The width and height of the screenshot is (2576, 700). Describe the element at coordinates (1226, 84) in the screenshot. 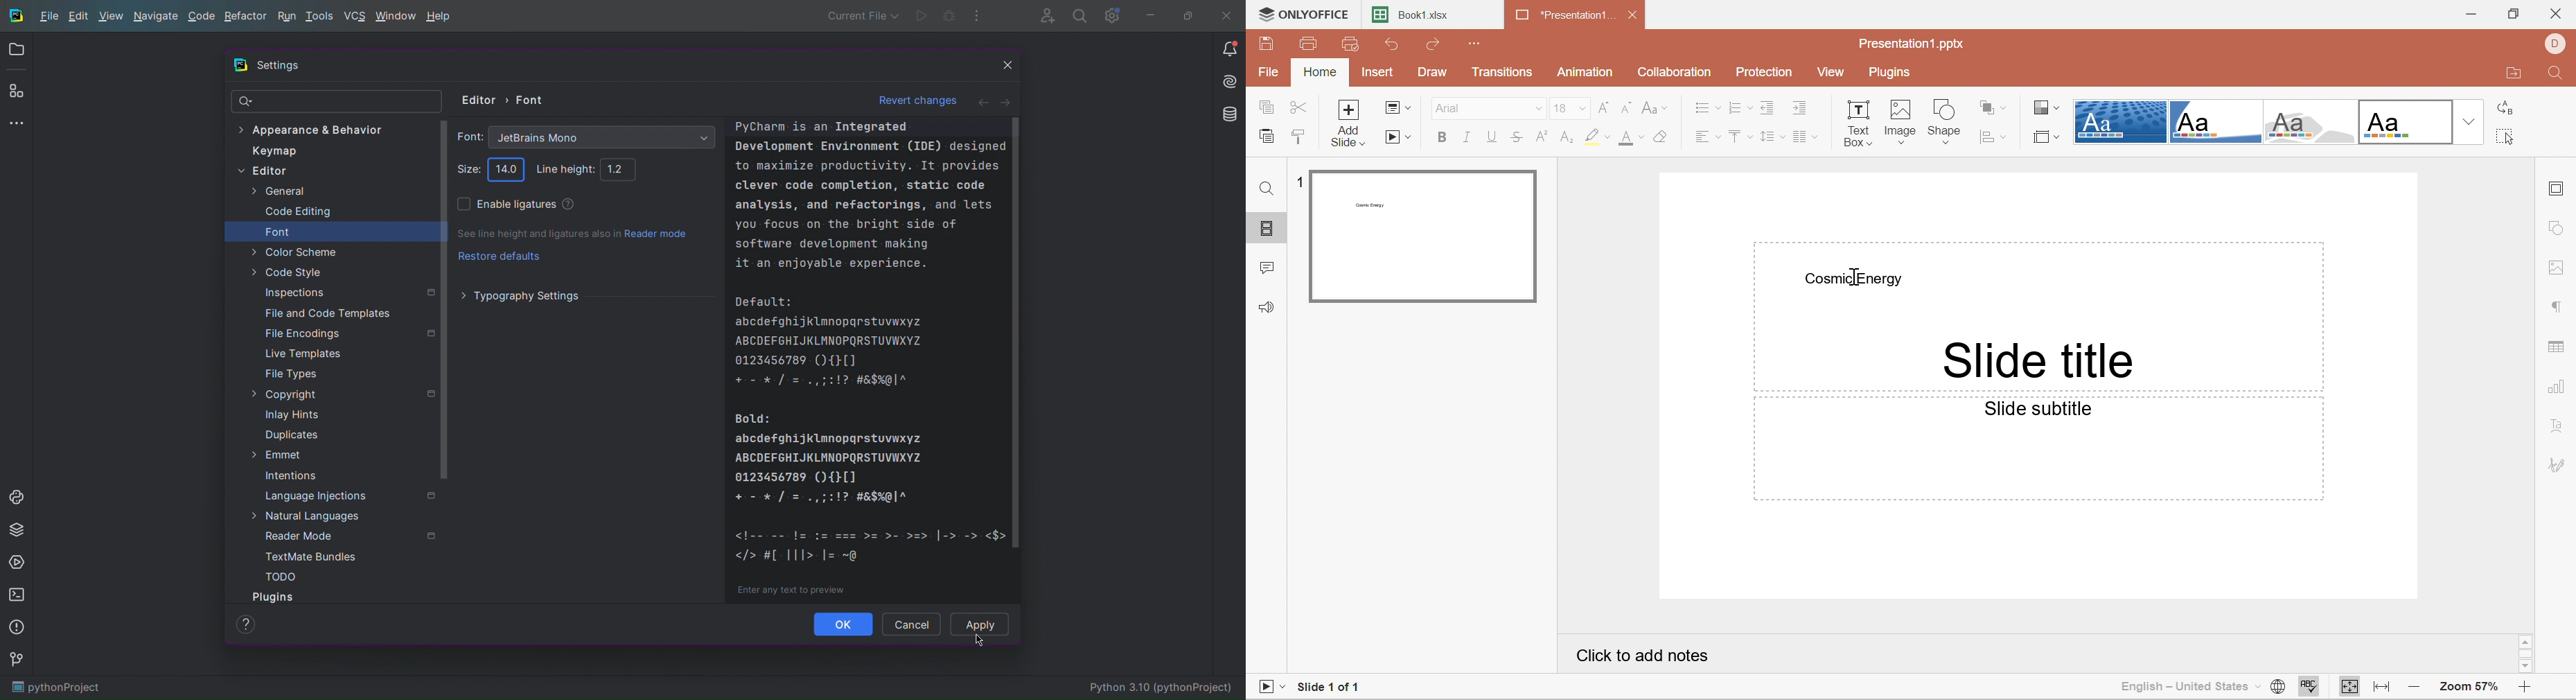

I see `Install AI Assistant` at that location.